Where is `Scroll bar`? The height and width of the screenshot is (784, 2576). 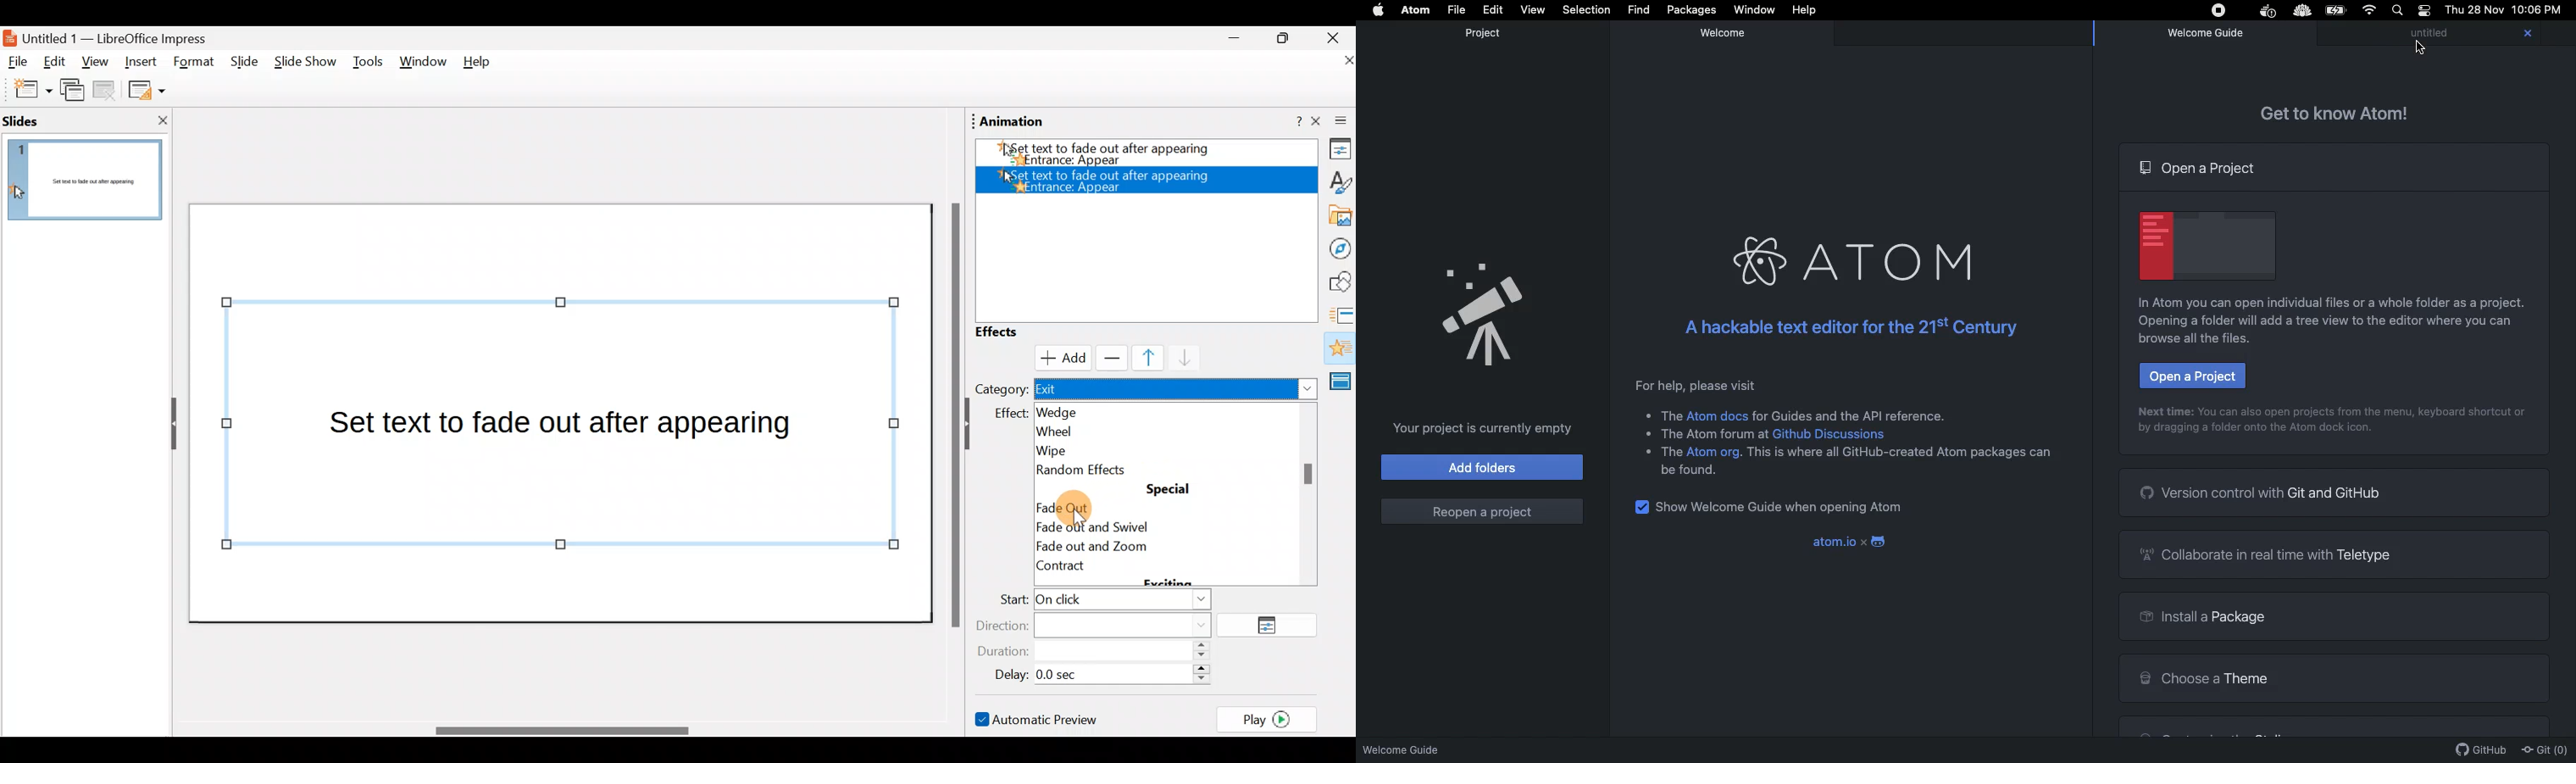
Scroll bar is located at coordinates (560, 731).